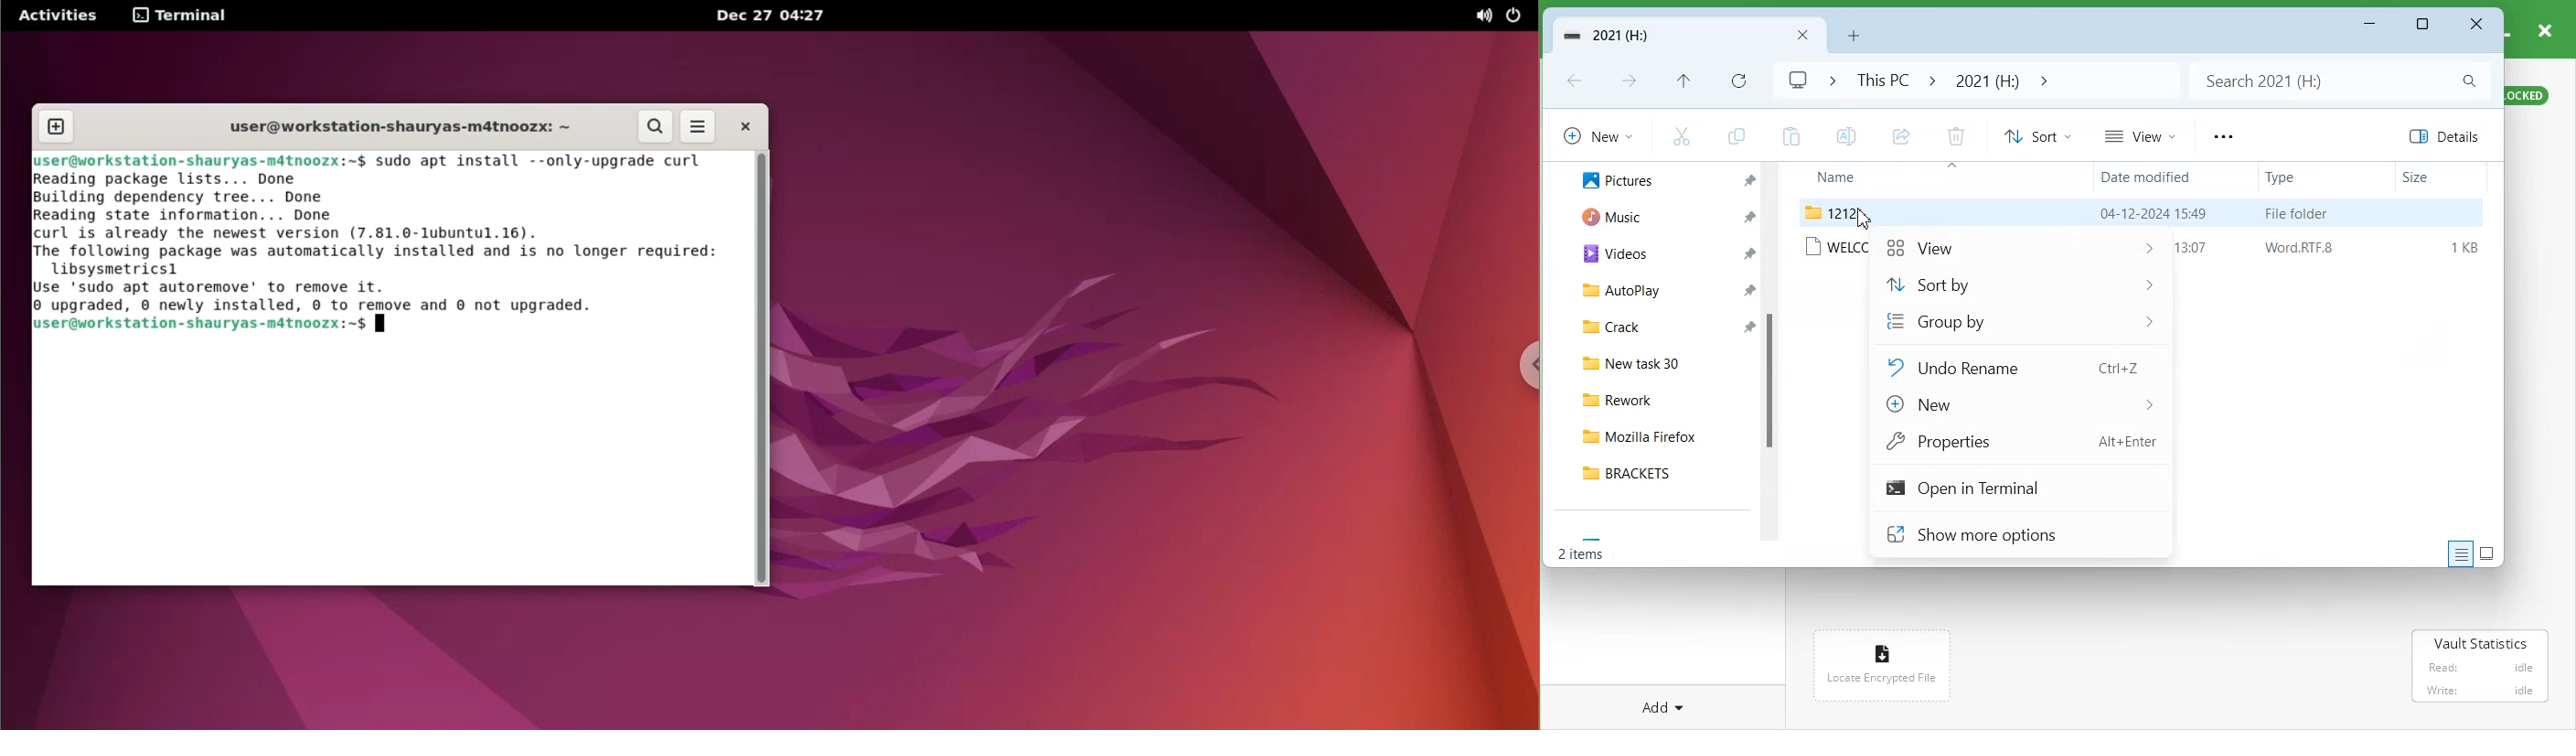 This screenshot has width=2576, height=756. What do you see at coordinates (2307, 178) in the screenshot?
I see `Type` at bounding box center [2307, 178].